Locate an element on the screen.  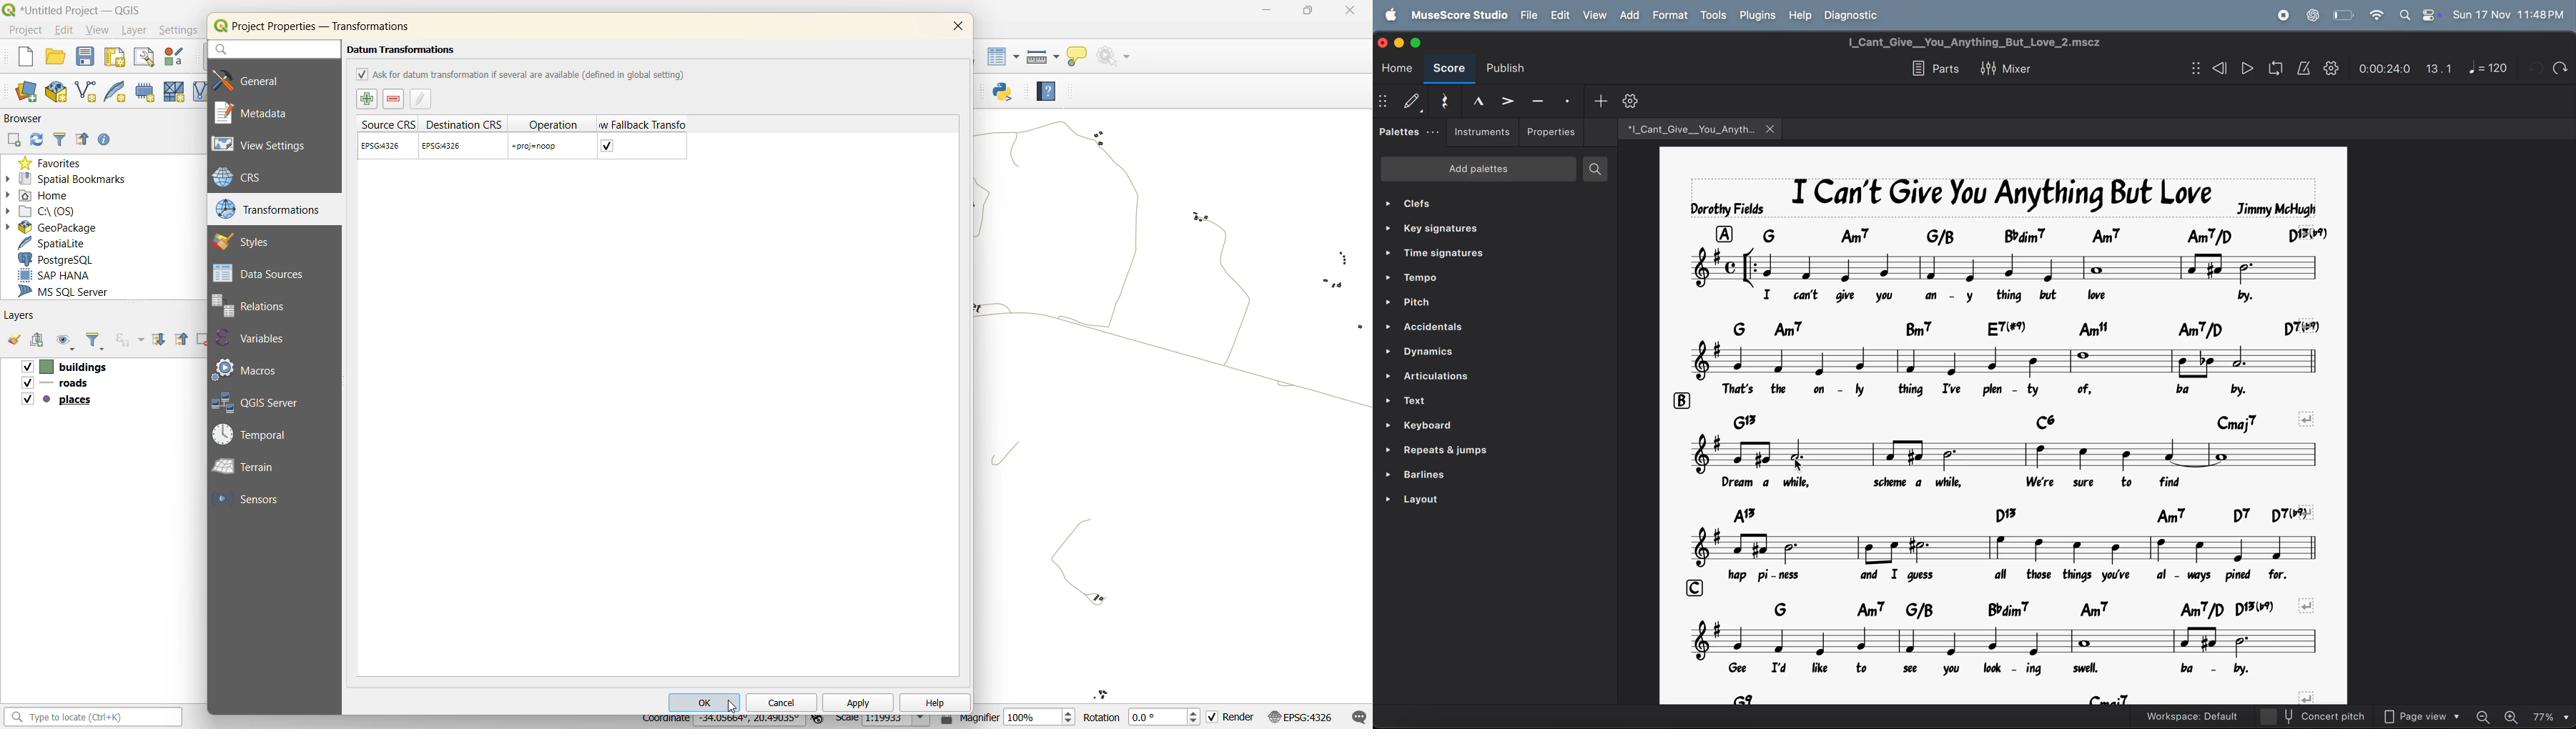
page title is located at coordinates (2003, 196).